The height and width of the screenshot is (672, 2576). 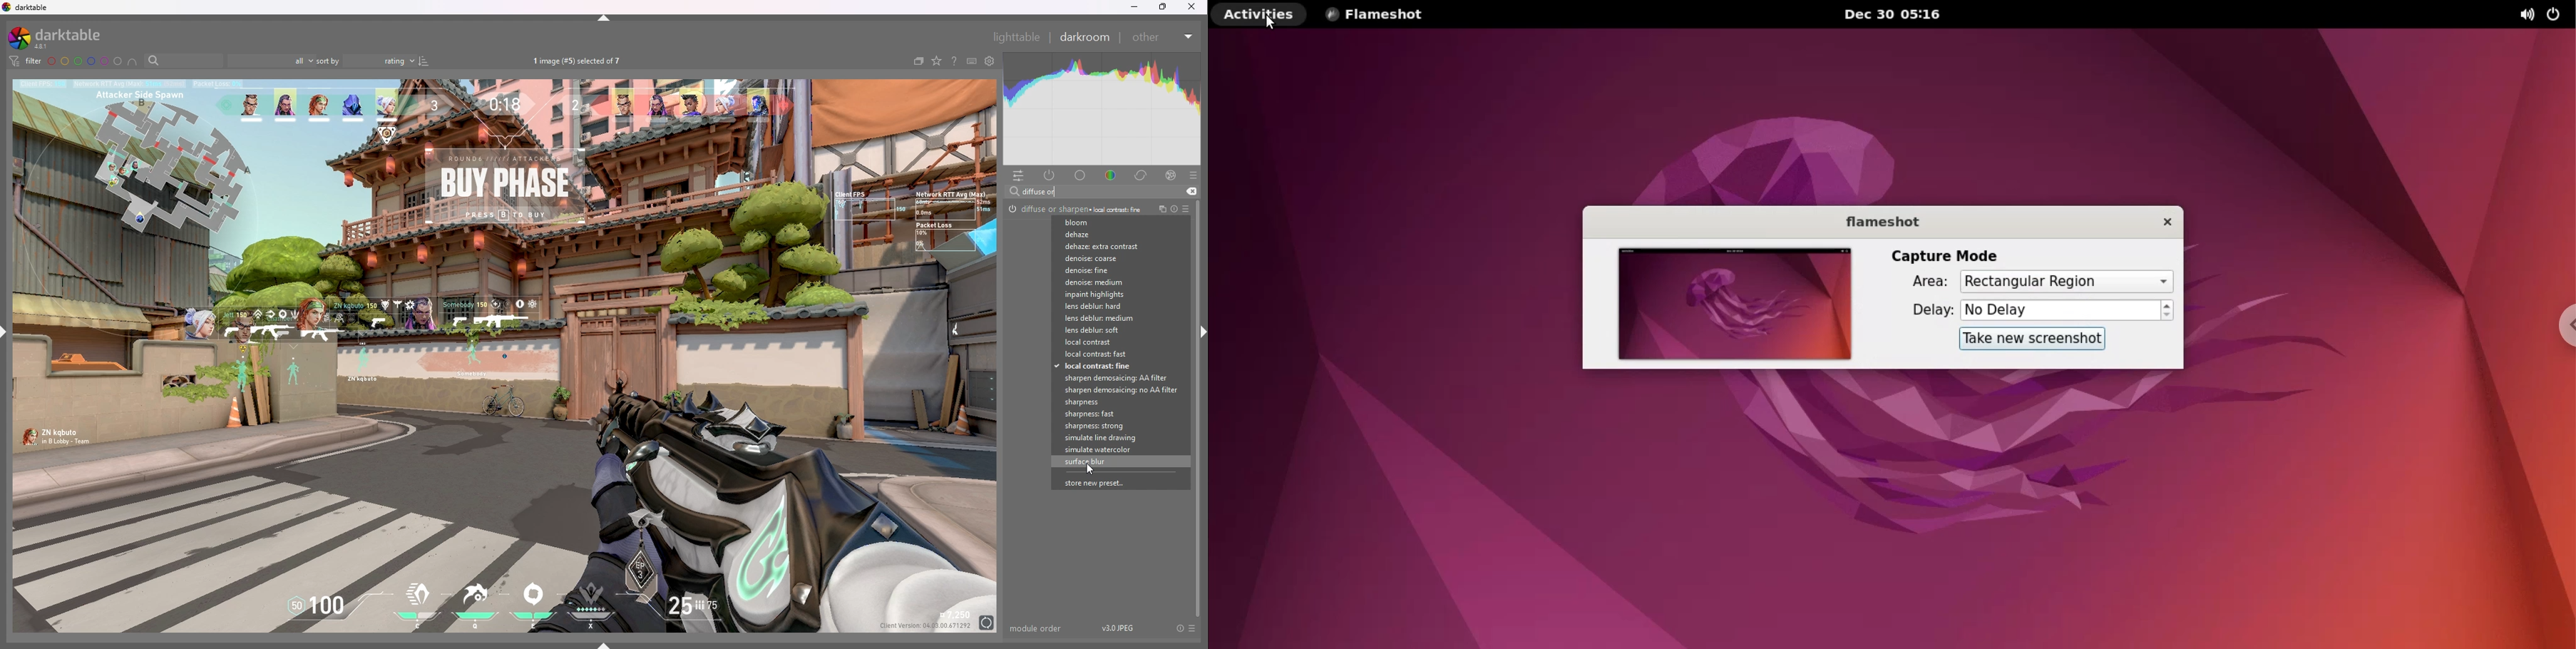 What do you see at coordinates (1110, 258) in the screenshot?
I see `denoise coarse` at bounding box center [1110, 258].